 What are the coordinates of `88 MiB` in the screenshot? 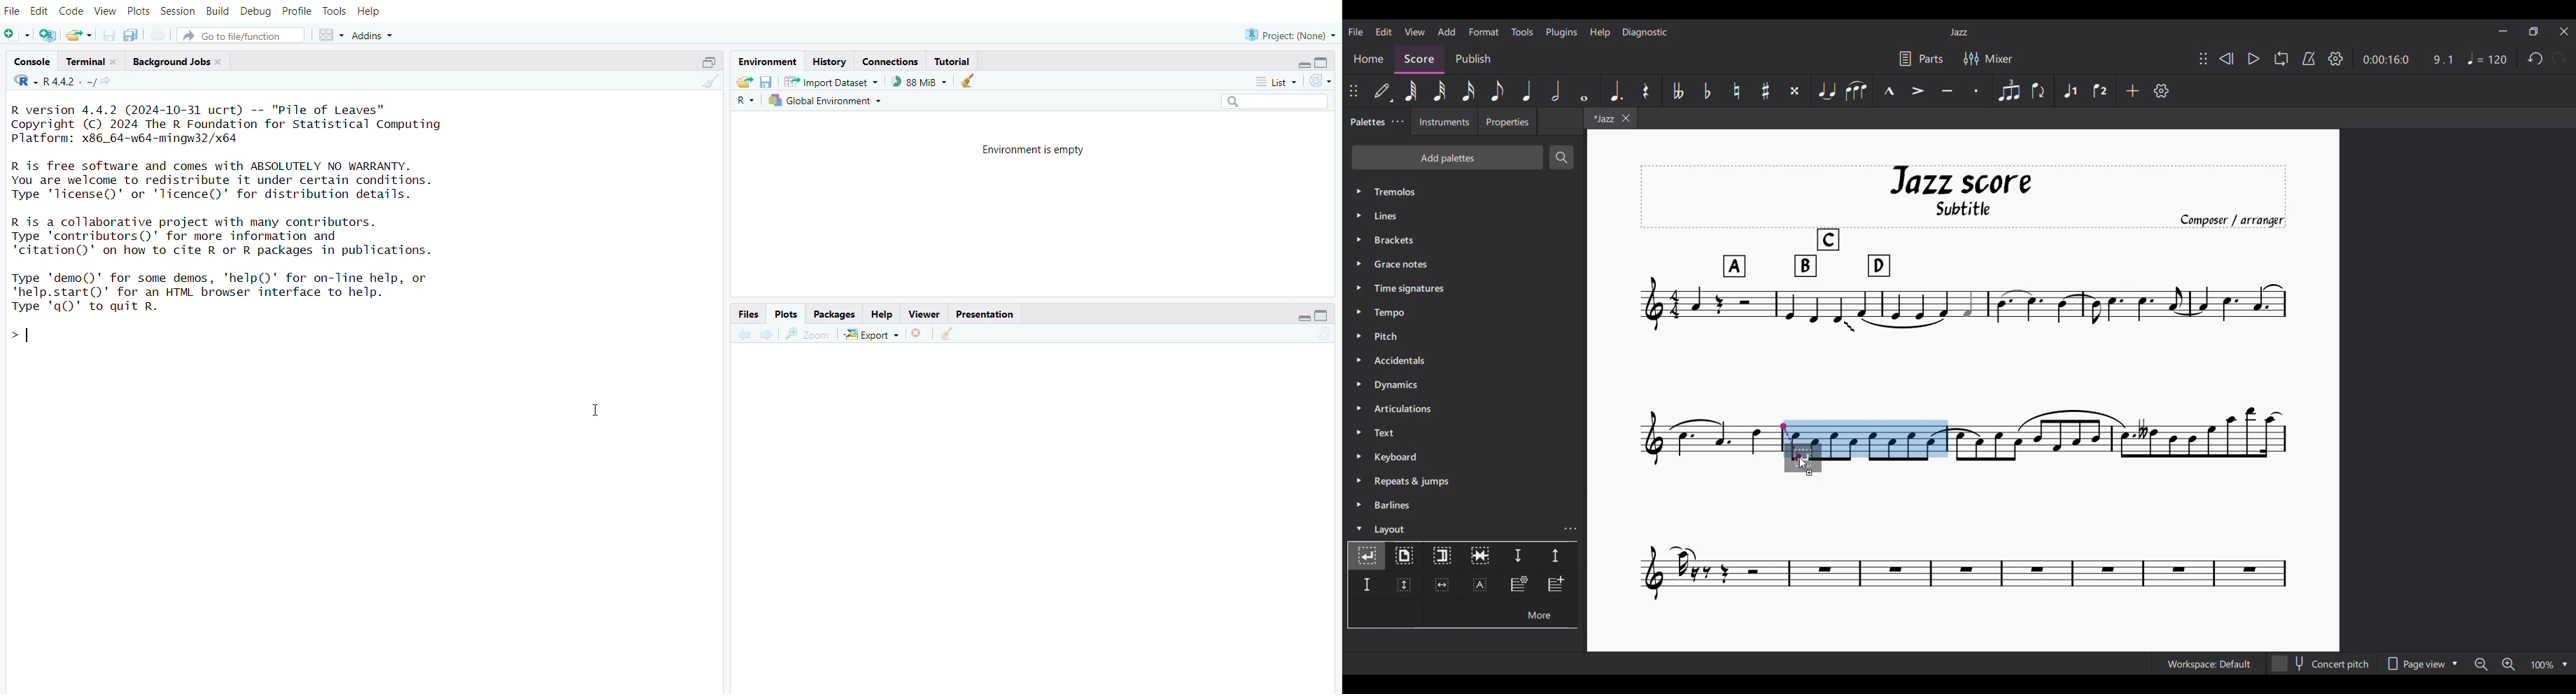 It's located at (919, 81).